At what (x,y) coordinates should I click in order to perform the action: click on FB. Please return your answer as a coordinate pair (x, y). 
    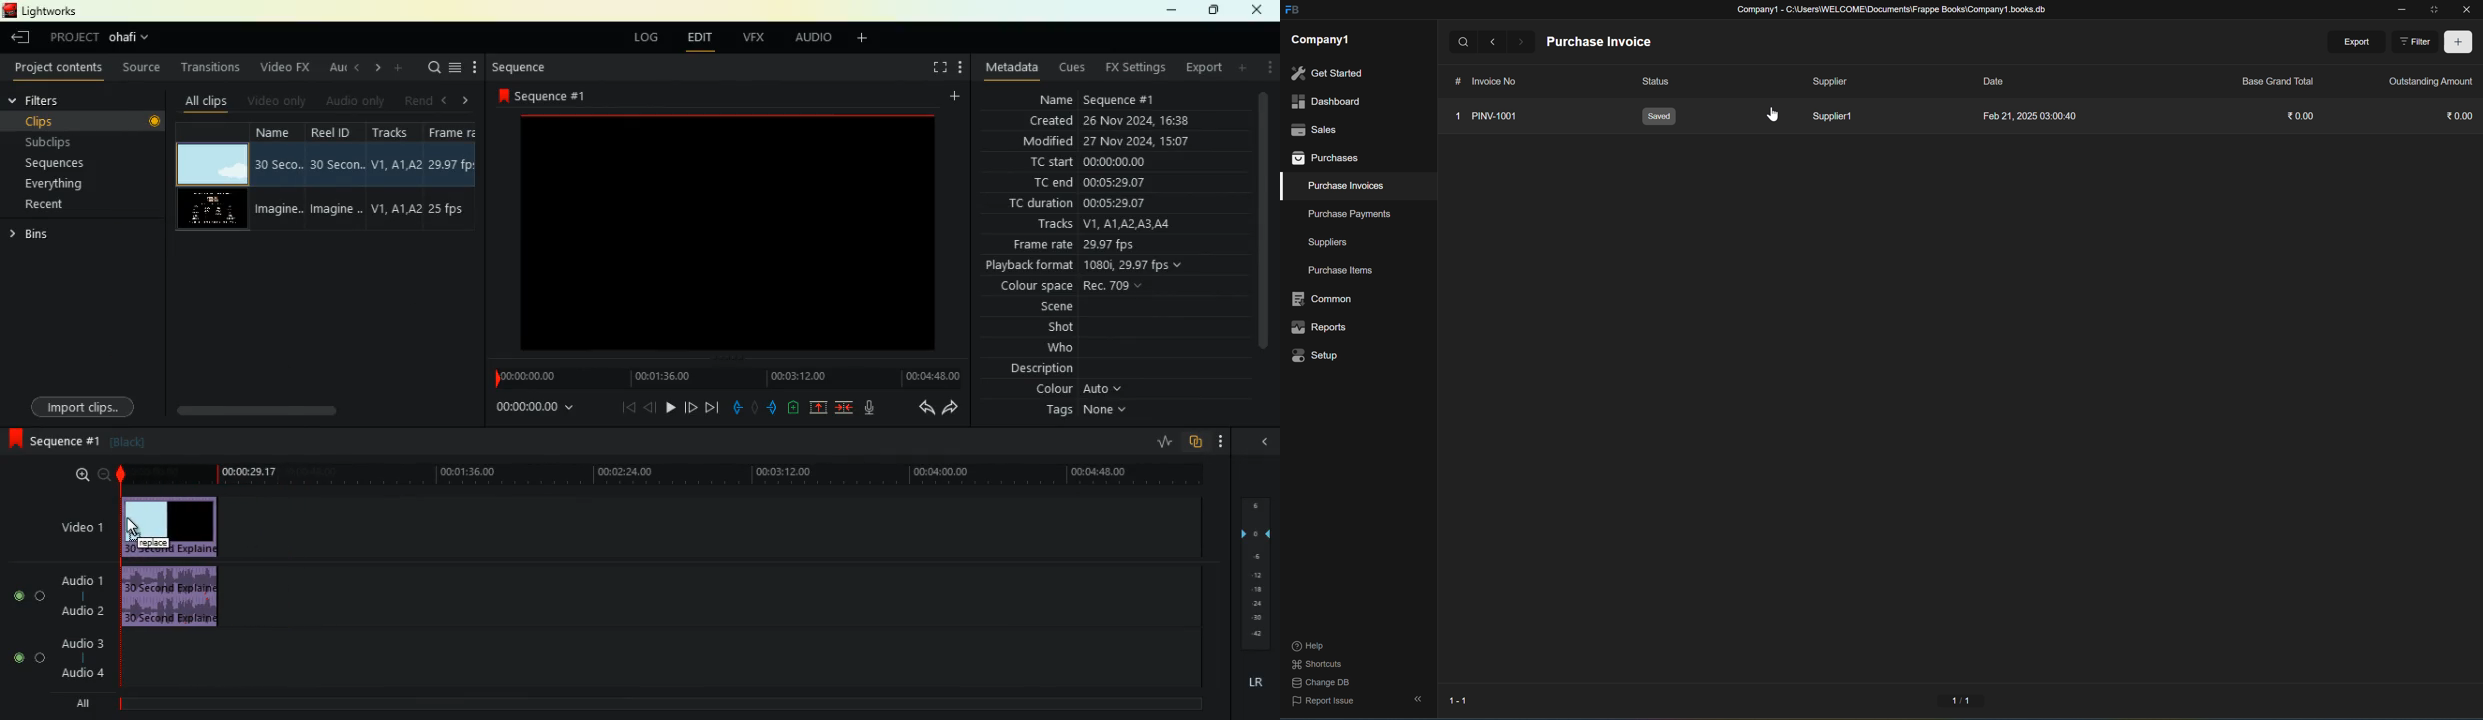
    Looking at the image, I should click on (1291, 10).